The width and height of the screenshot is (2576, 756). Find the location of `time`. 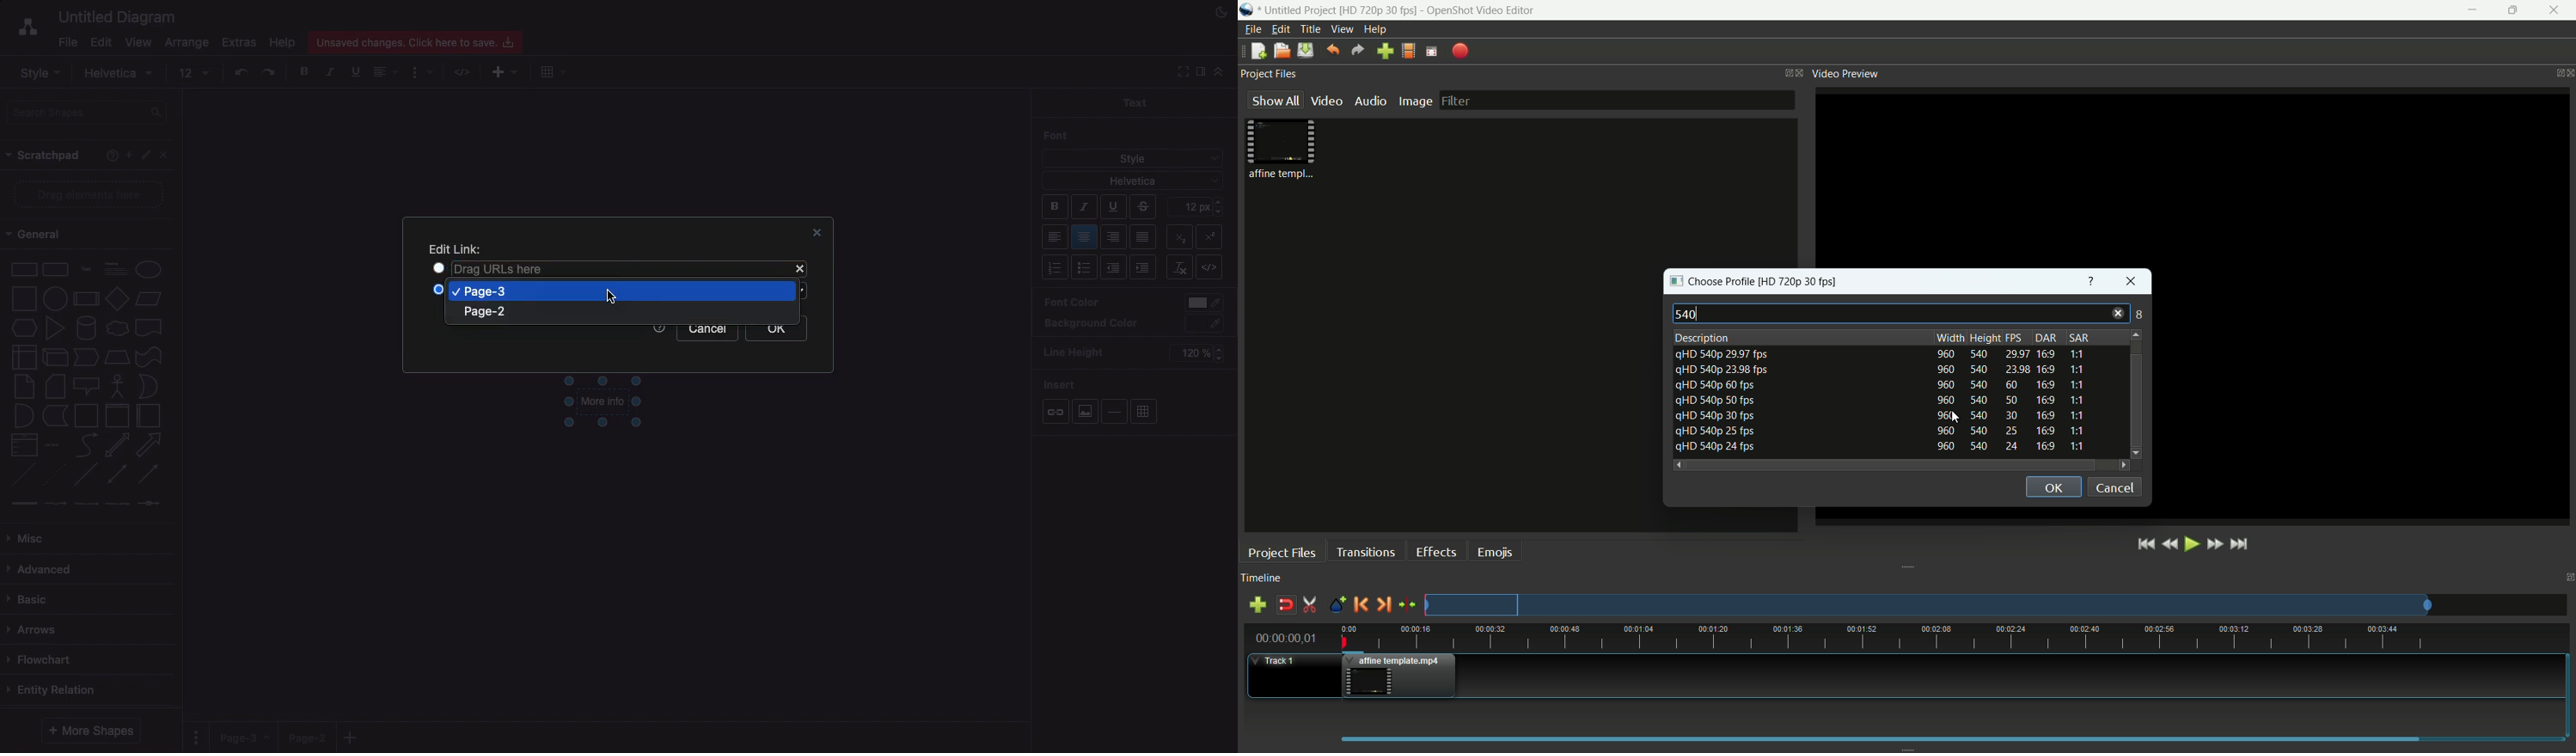

time is located at coordinates (1956, 636).